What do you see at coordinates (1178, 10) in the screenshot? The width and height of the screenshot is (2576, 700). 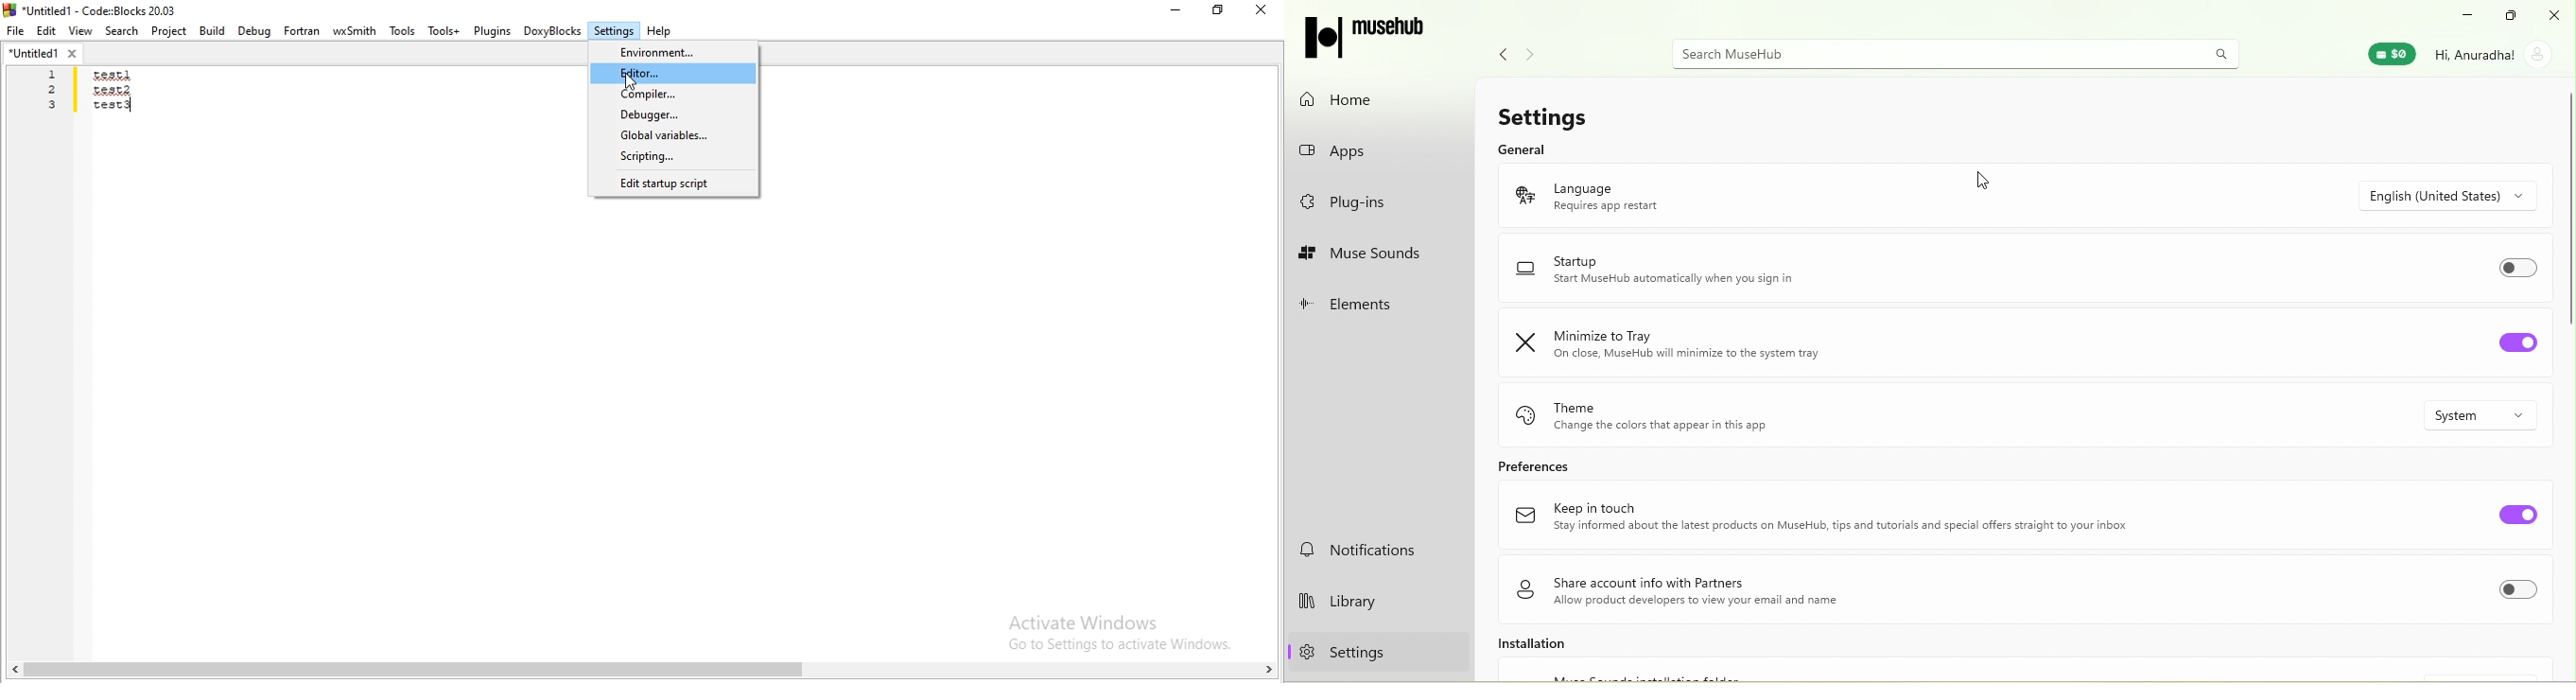 I see `Minimise` at bounding box center [1178, 10].